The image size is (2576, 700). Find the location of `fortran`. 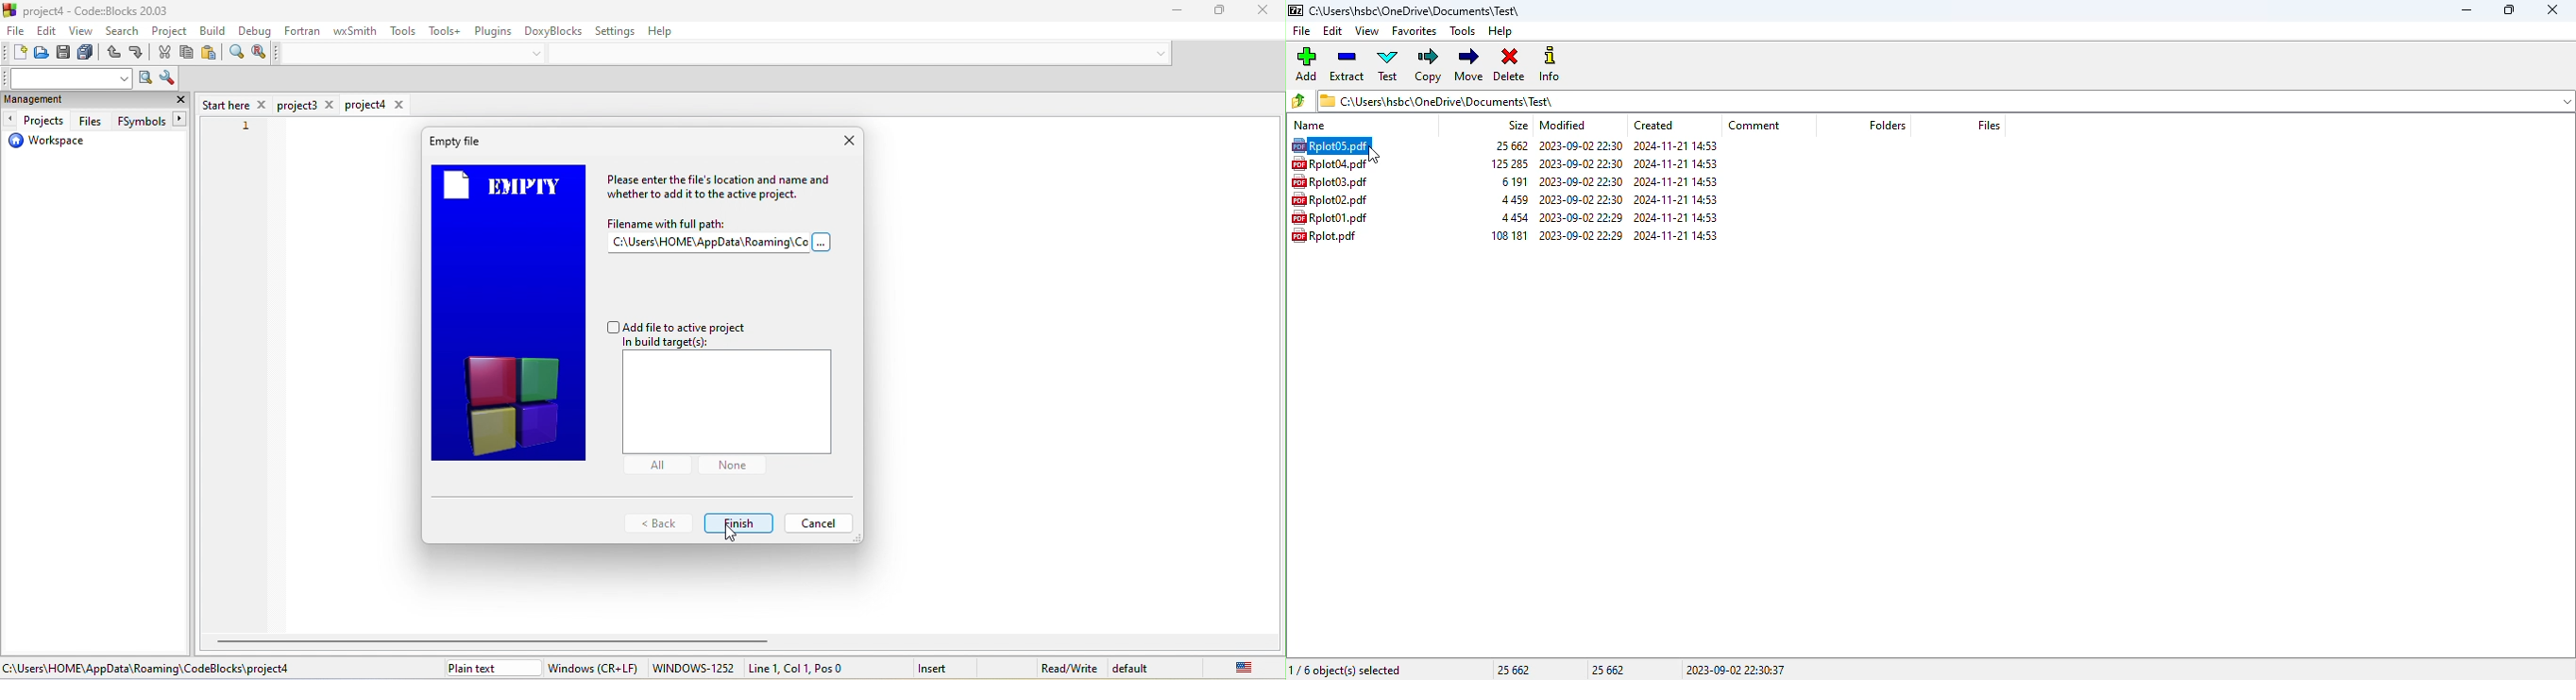

fortran is located at coordinates (303, 30).